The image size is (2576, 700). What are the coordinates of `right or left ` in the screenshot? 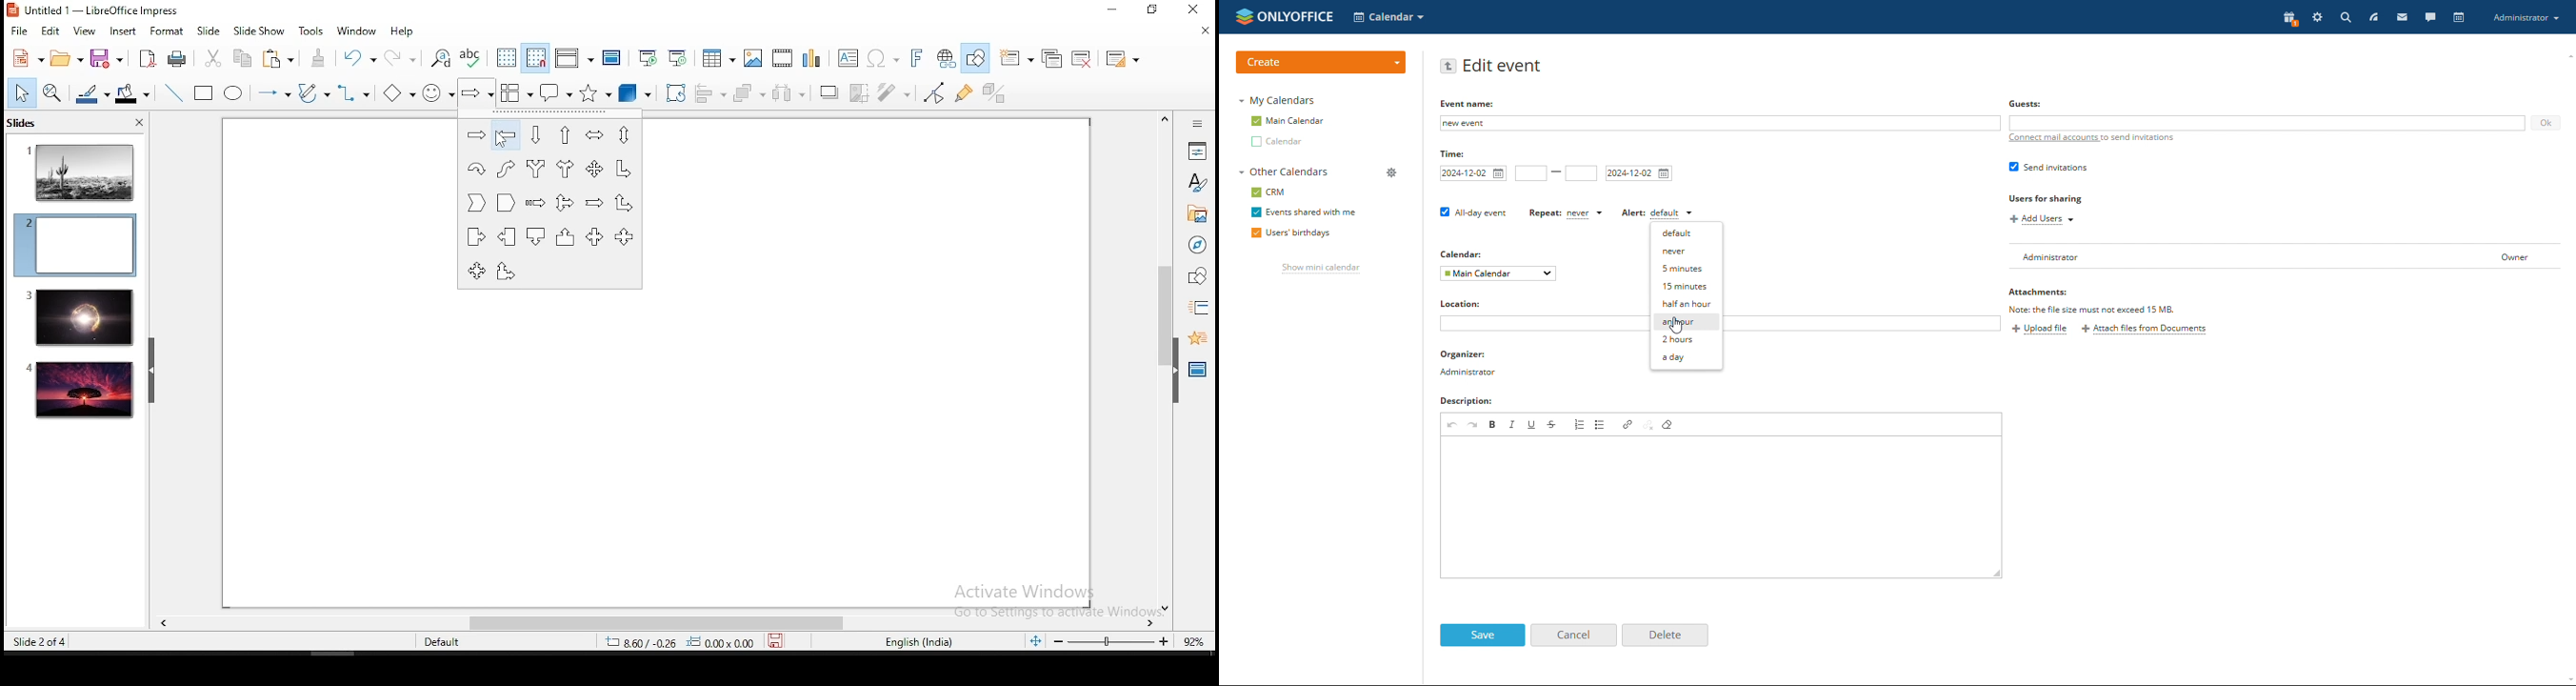 It's located at (565, 169).